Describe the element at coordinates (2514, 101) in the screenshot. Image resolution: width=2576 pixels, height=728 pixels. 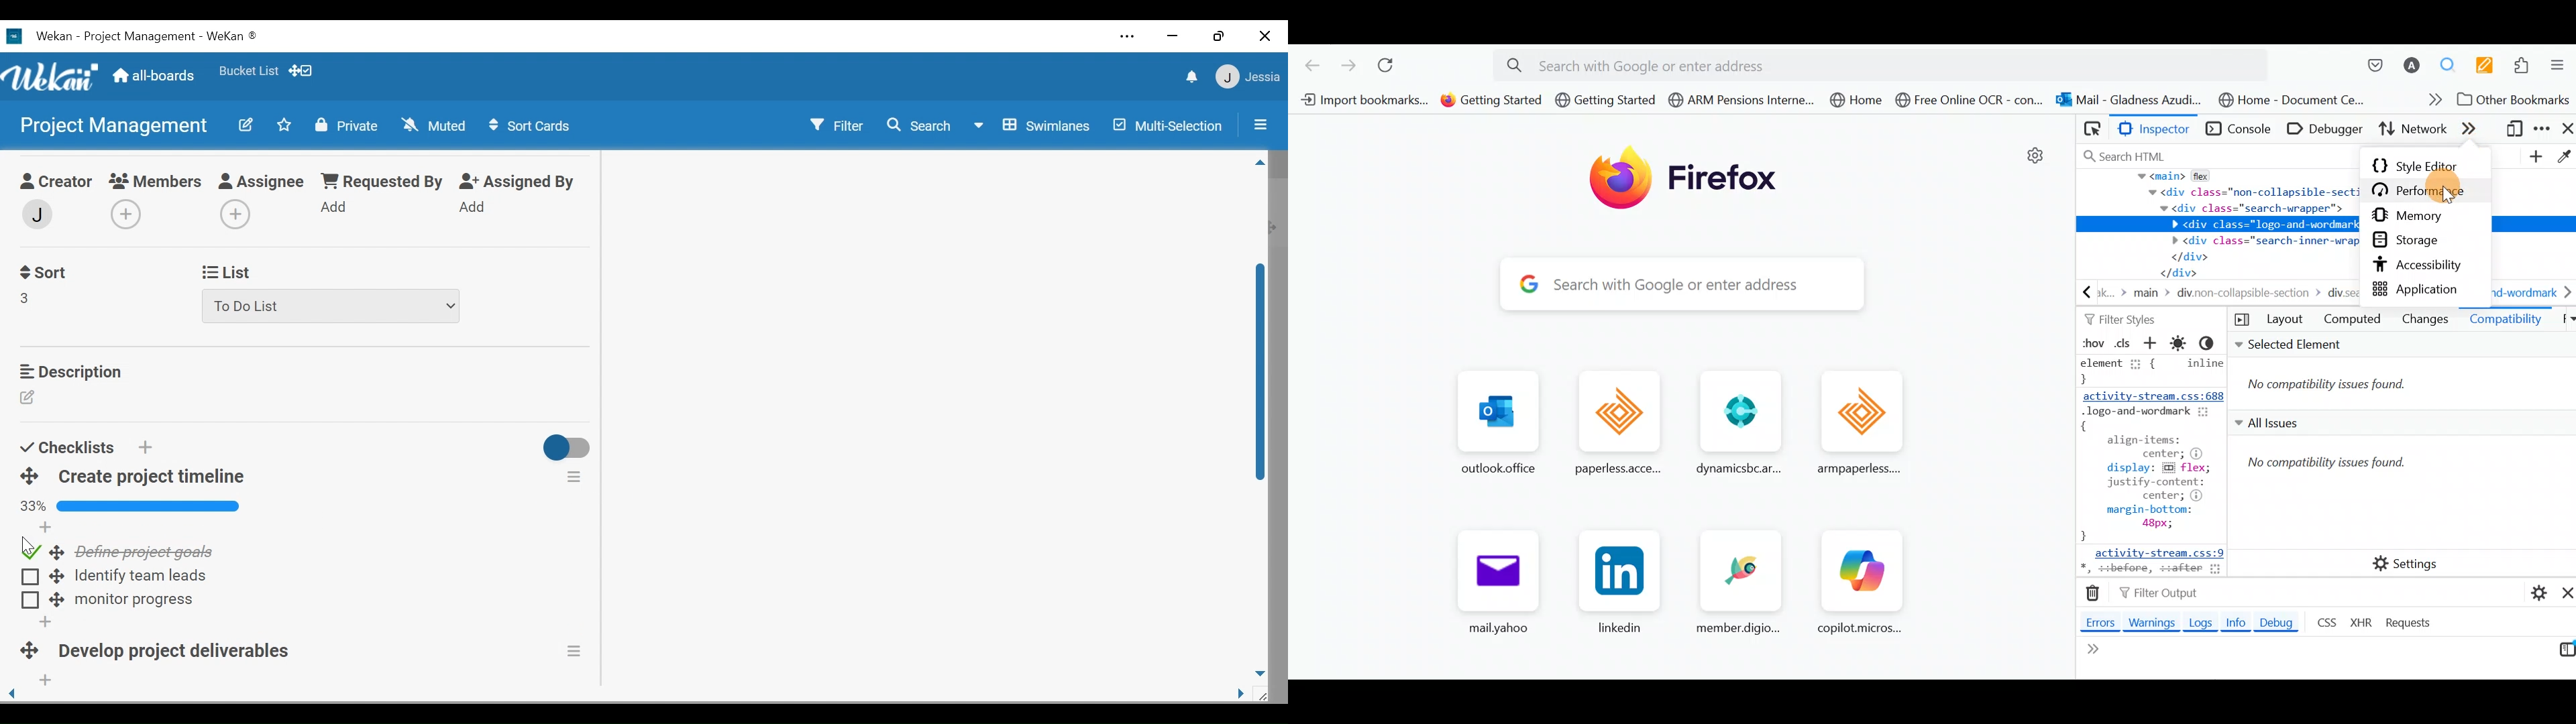
I see `Other bookmarks` at that location.